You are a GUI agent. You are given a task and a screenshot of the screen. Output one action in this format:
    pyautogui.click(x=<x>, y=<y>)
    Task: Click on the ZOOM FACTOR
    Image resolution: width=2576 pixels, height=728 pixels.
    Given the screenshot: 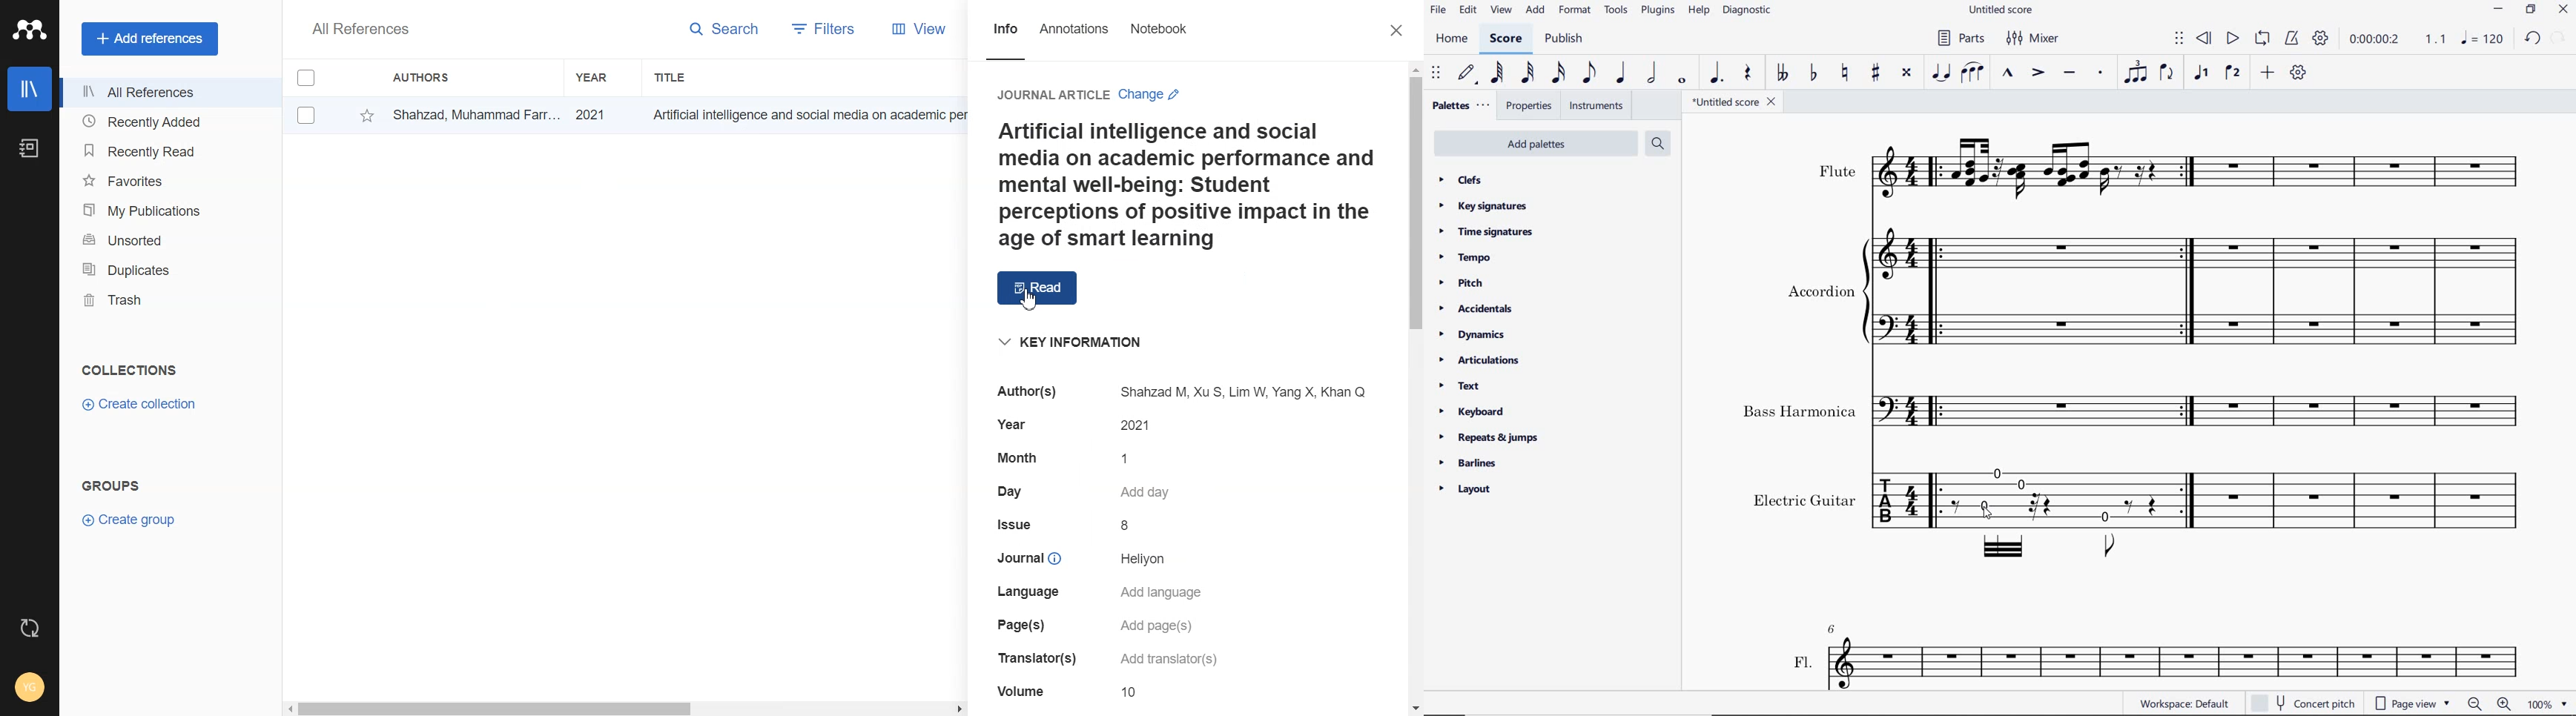 What is the action you would take?
    pyautogui.click(x=2547, y=706)
    